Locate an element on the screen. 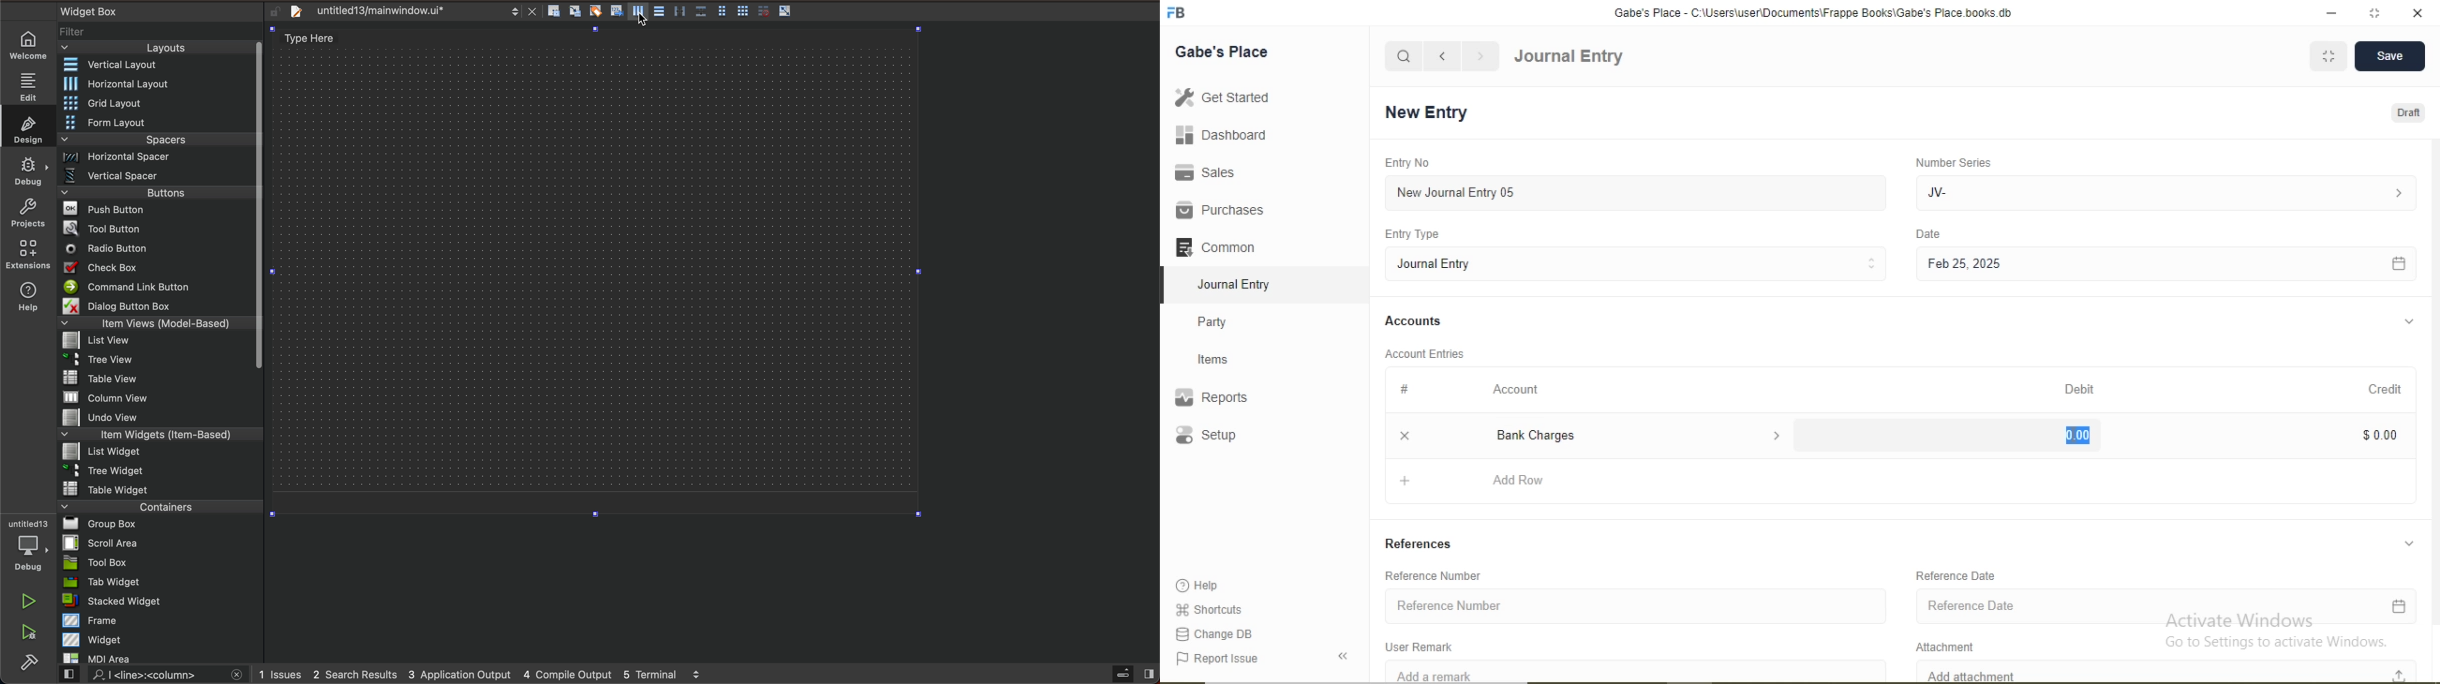 This screenshot has width=2464, height=700. navigate forward is located at coordinates (1482, 56).